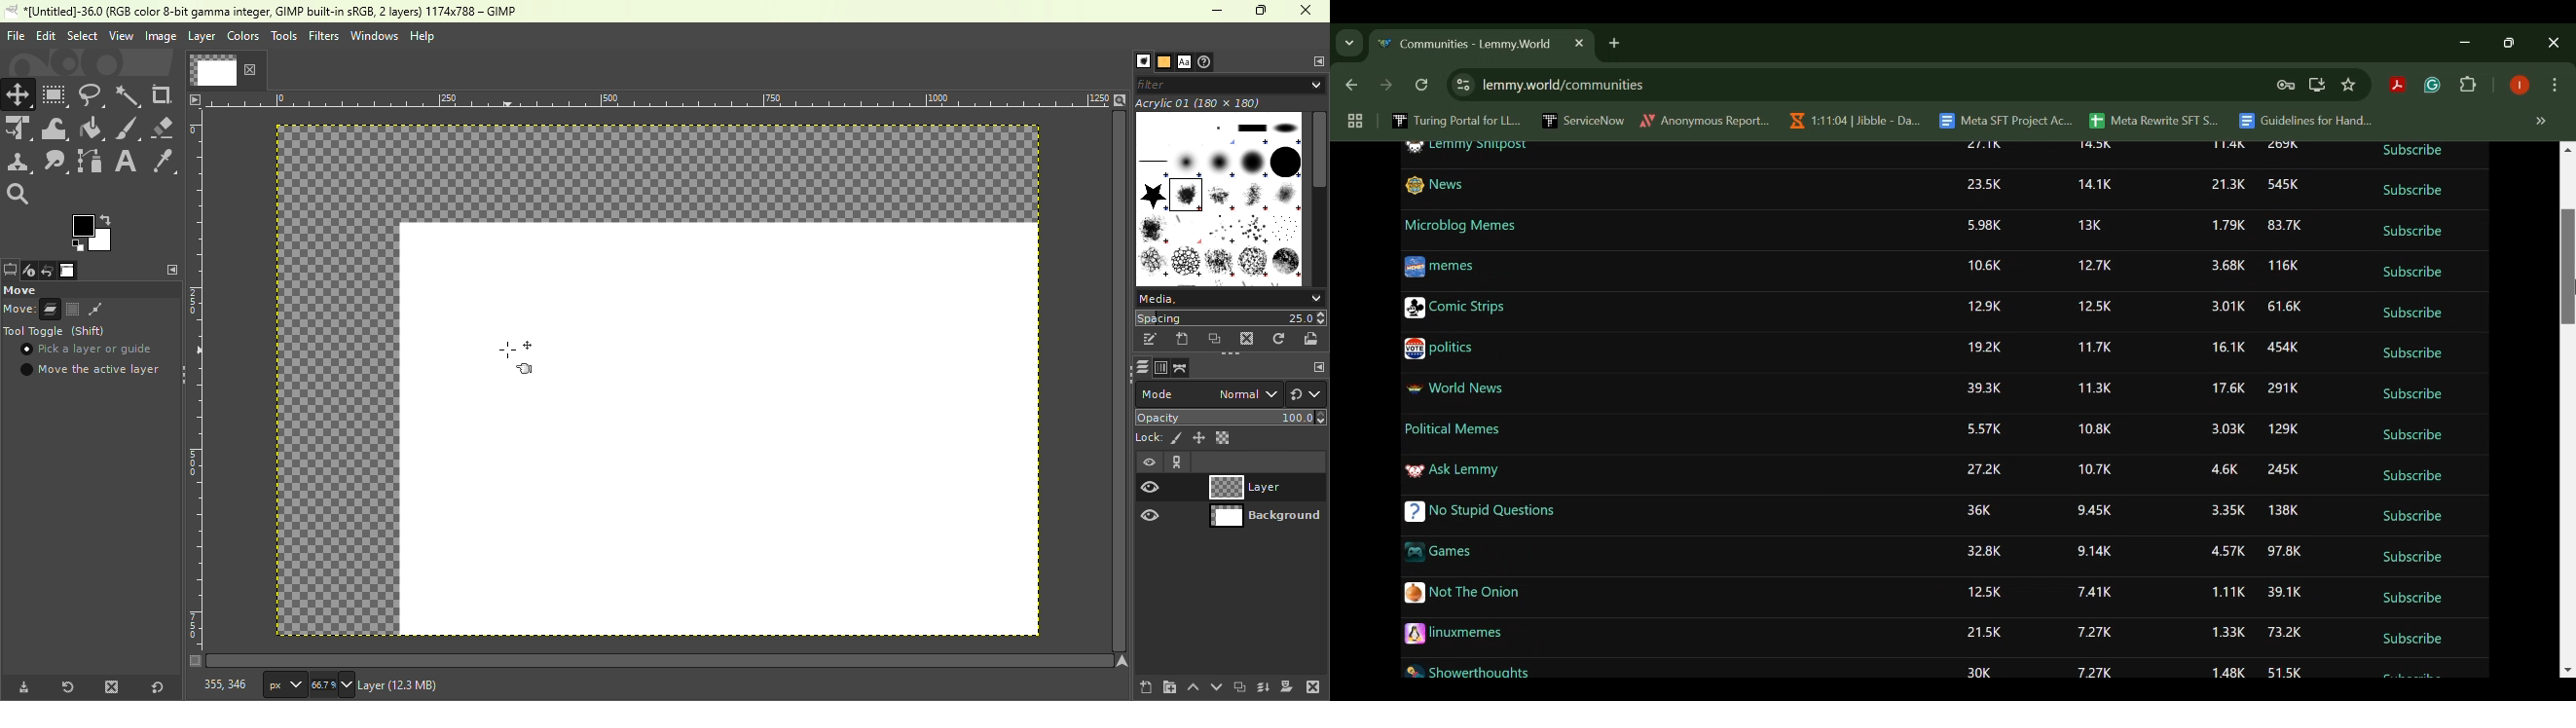  Describe the element at coordinates (1981, 515) in the screenshot. I see `36K` at that location.